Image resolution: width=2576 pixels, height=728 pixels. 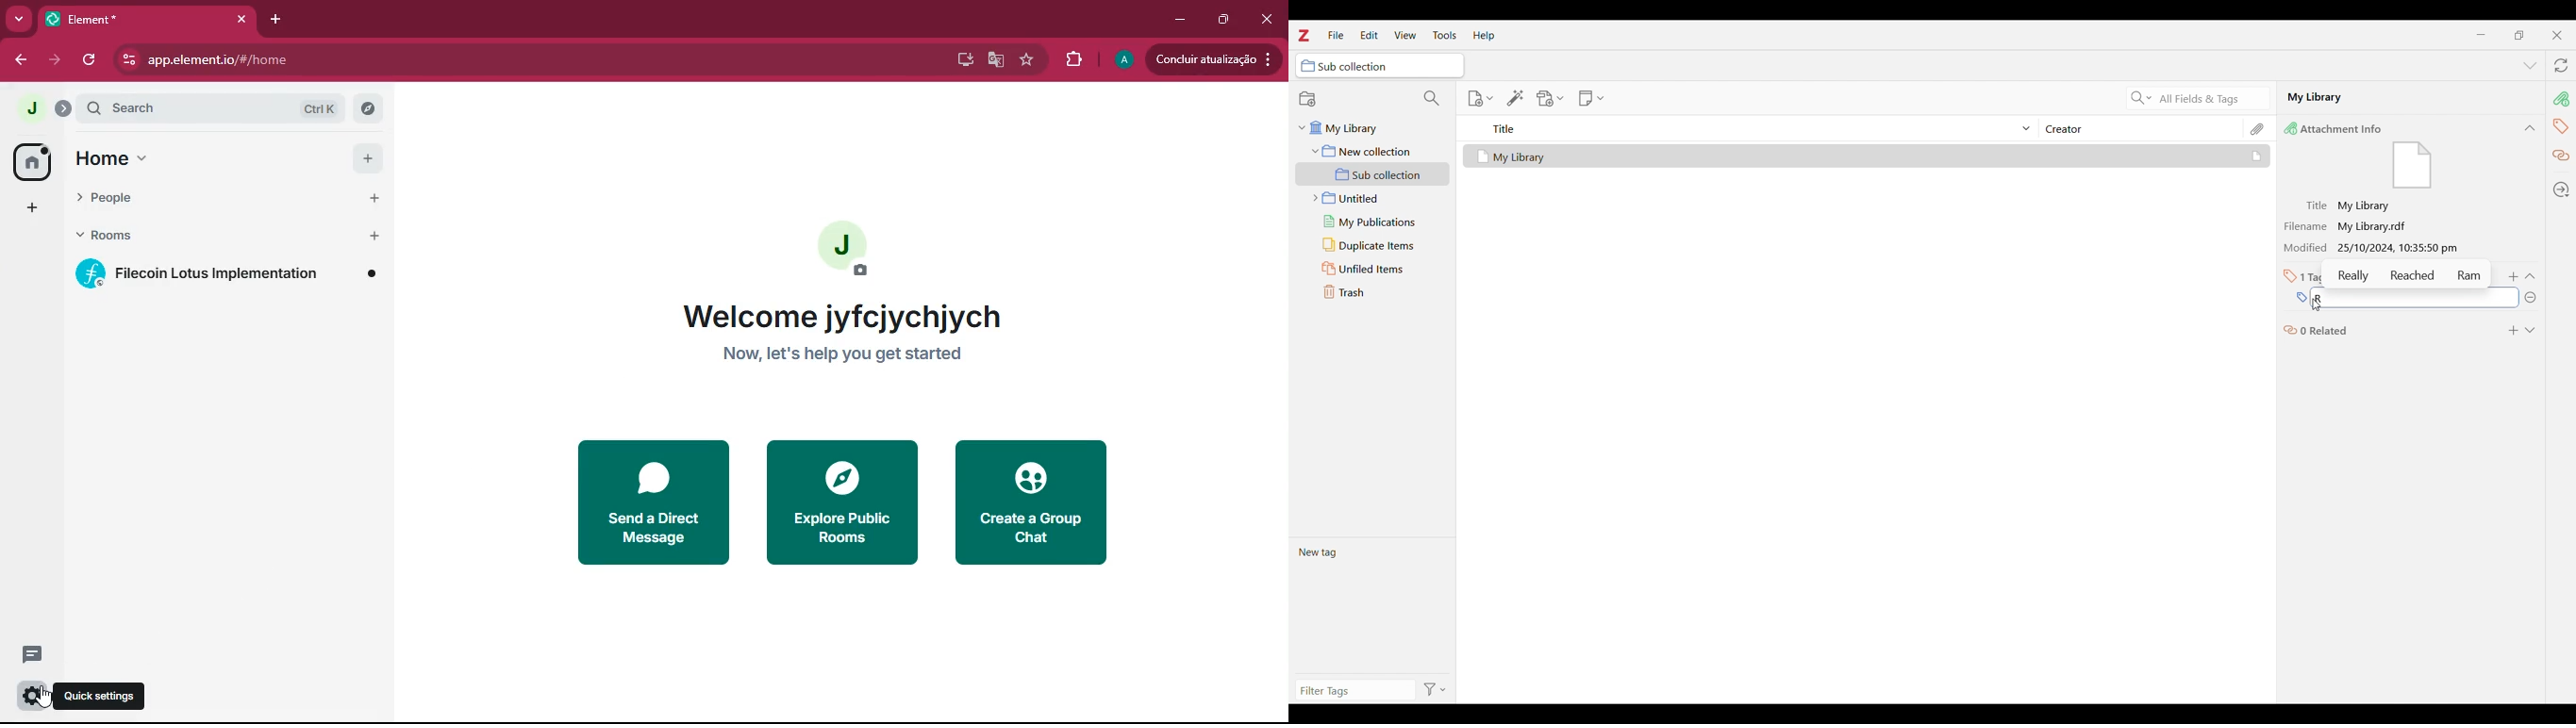 I want to click on Filter options, so click(x=1435, y=690).